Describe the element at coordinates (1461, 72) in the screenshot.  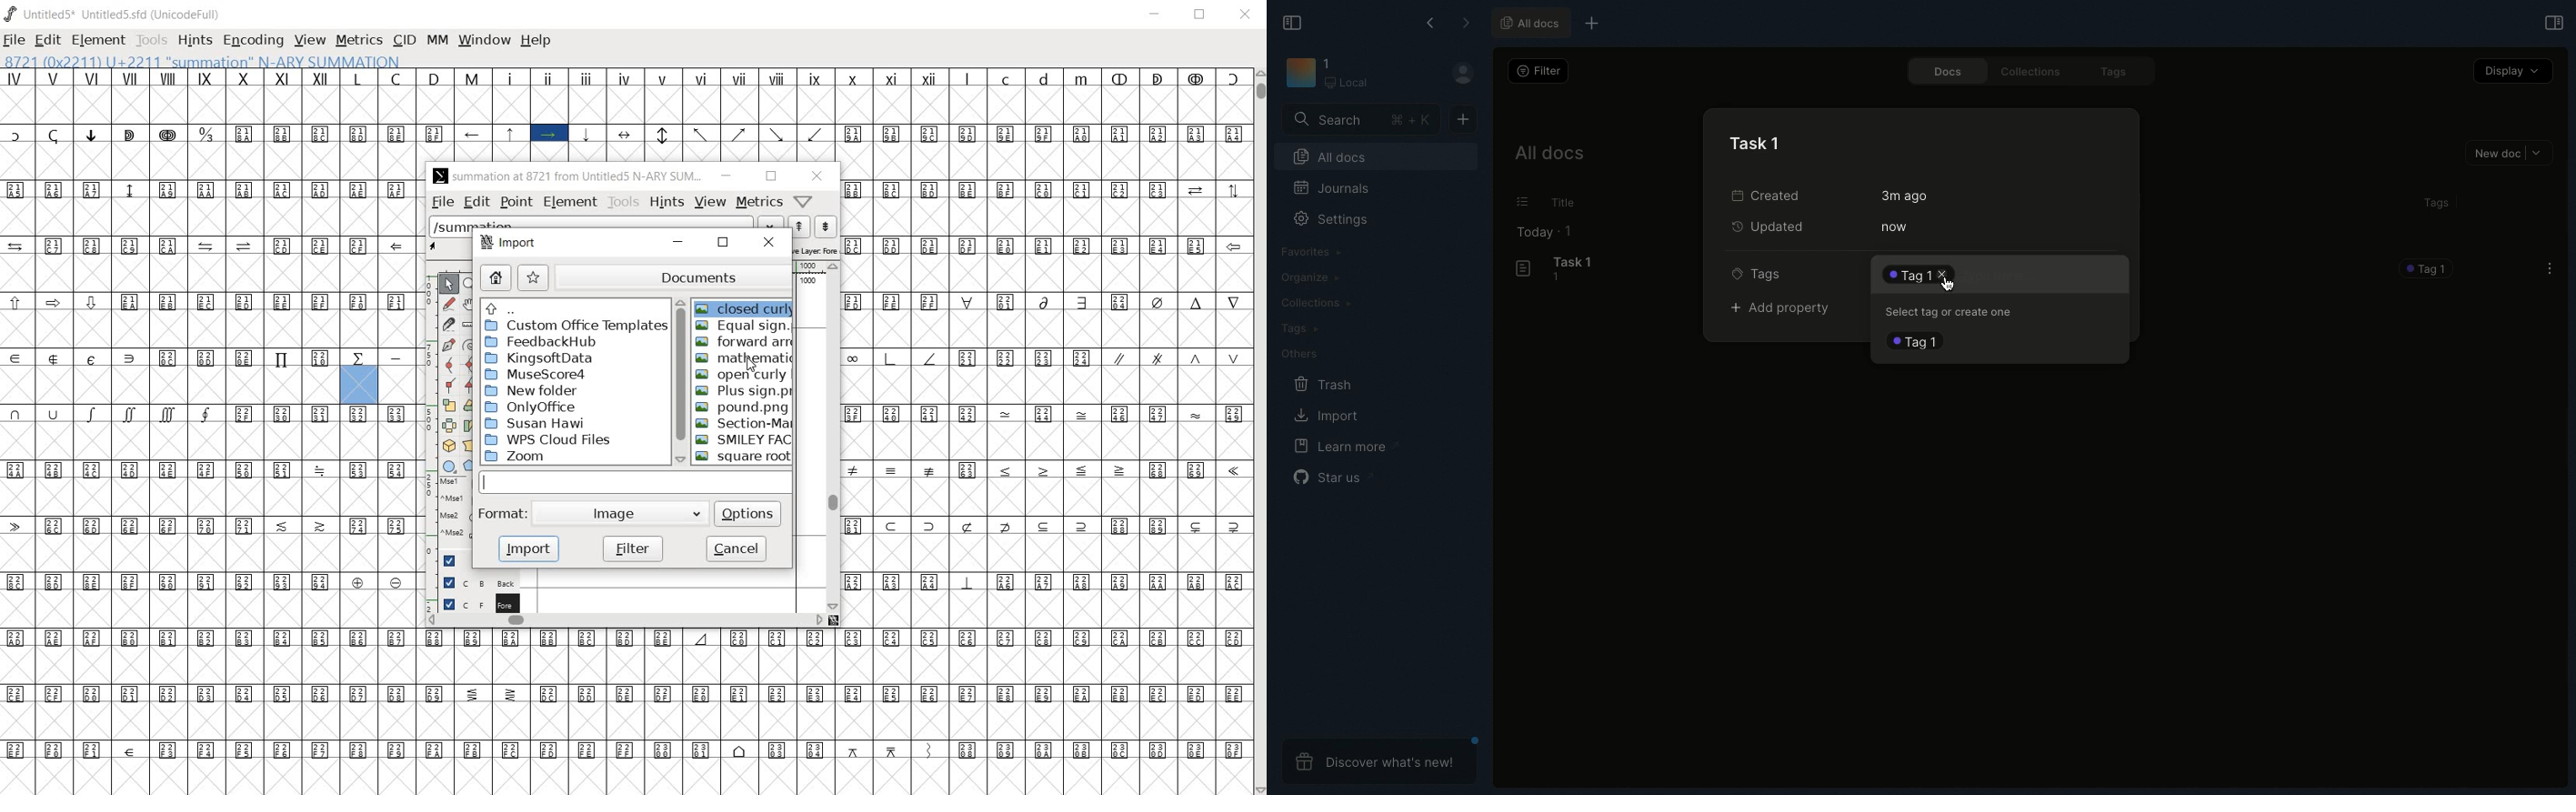
I see `Profile` at that location.